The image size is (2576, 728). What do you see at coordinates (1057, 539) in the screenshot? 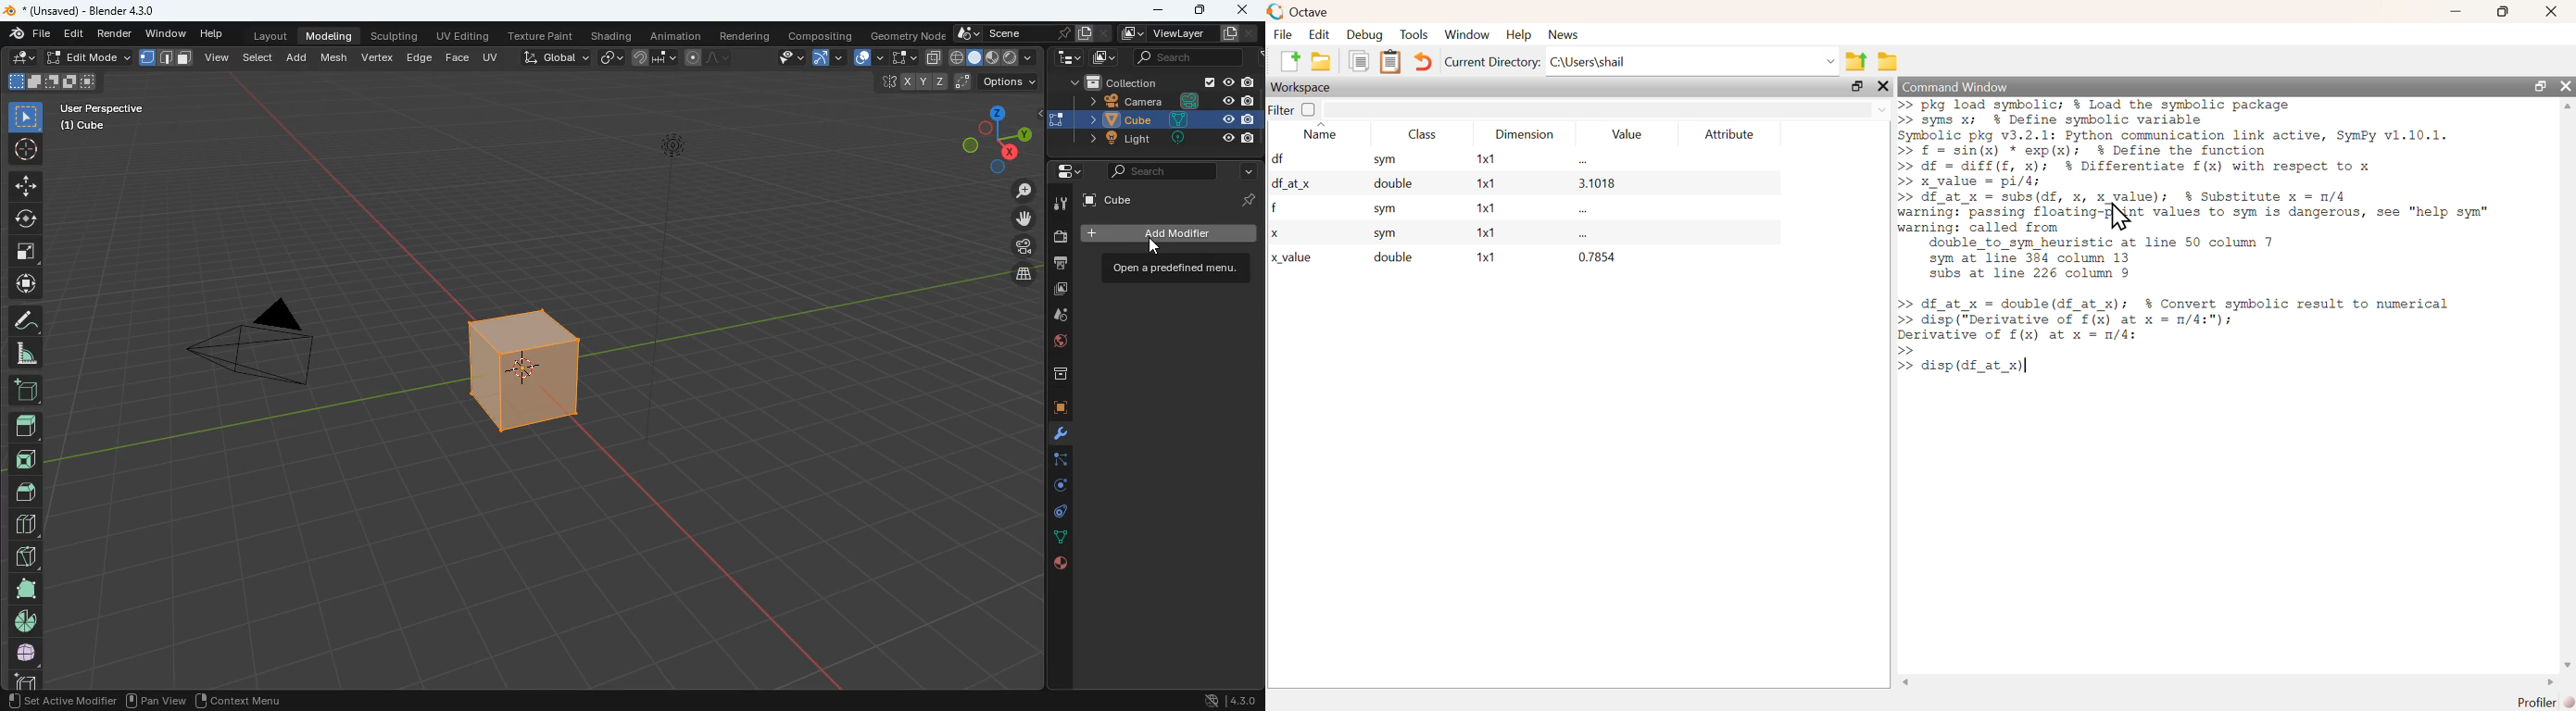
I see `dots` at bounding box center [1057, 539].